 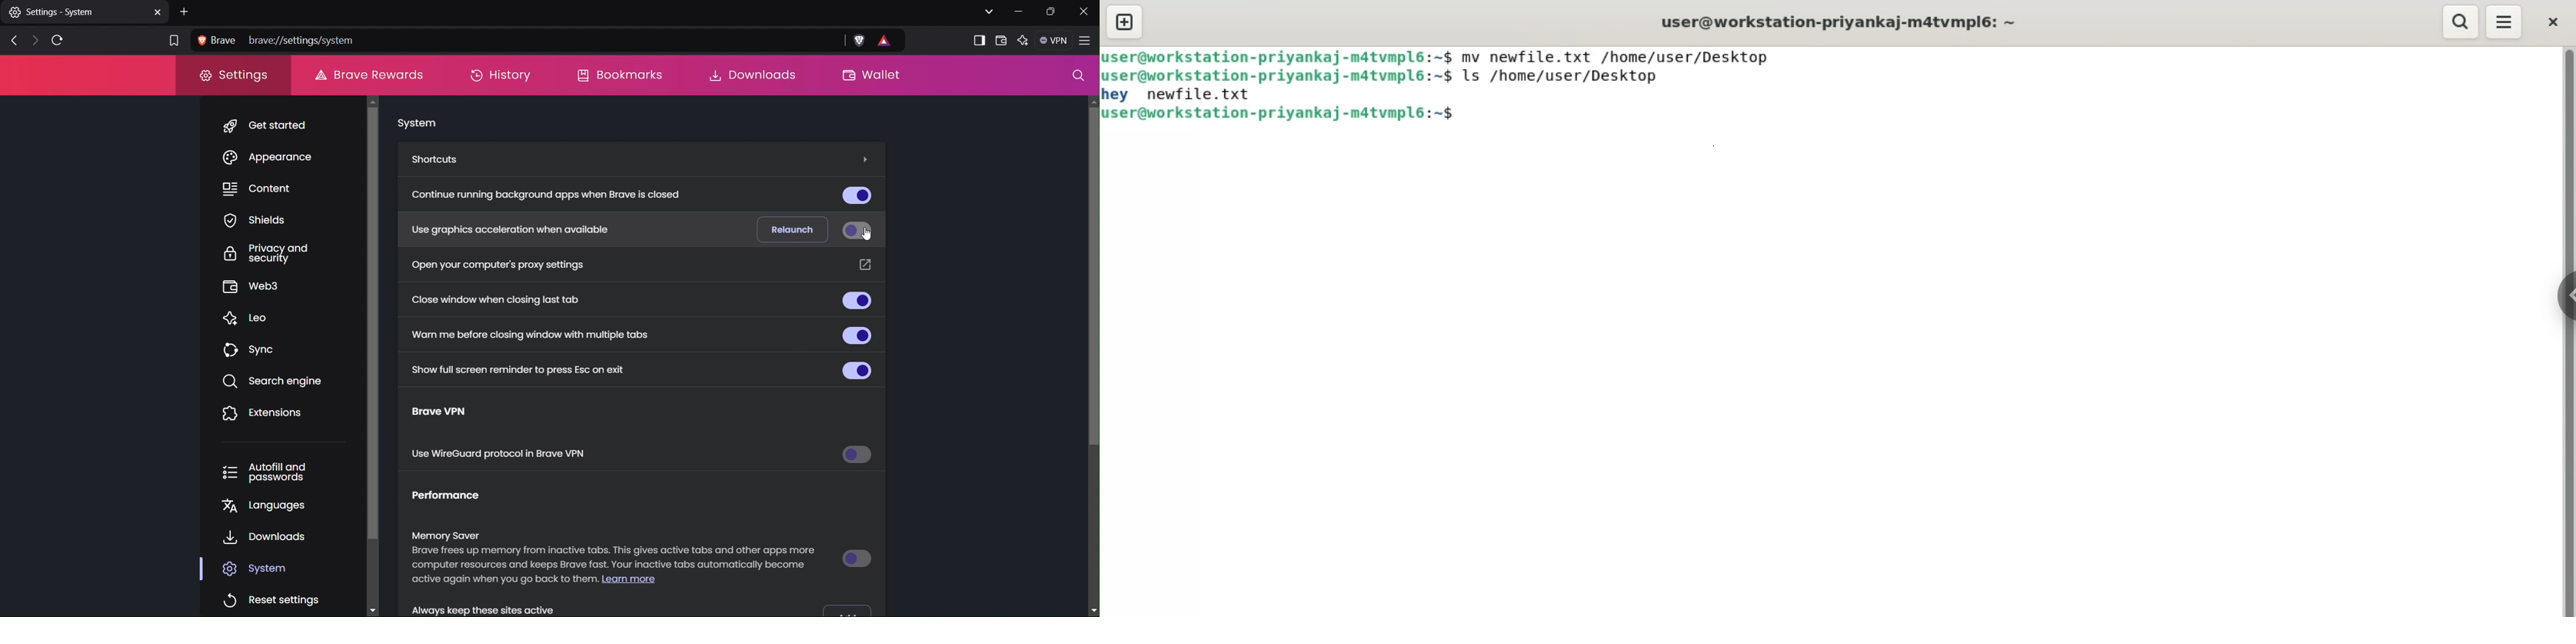 What do you see at coordinates (550, 41) in the screenshot?
I see `Address Bar` at bounding box center [550, 41].